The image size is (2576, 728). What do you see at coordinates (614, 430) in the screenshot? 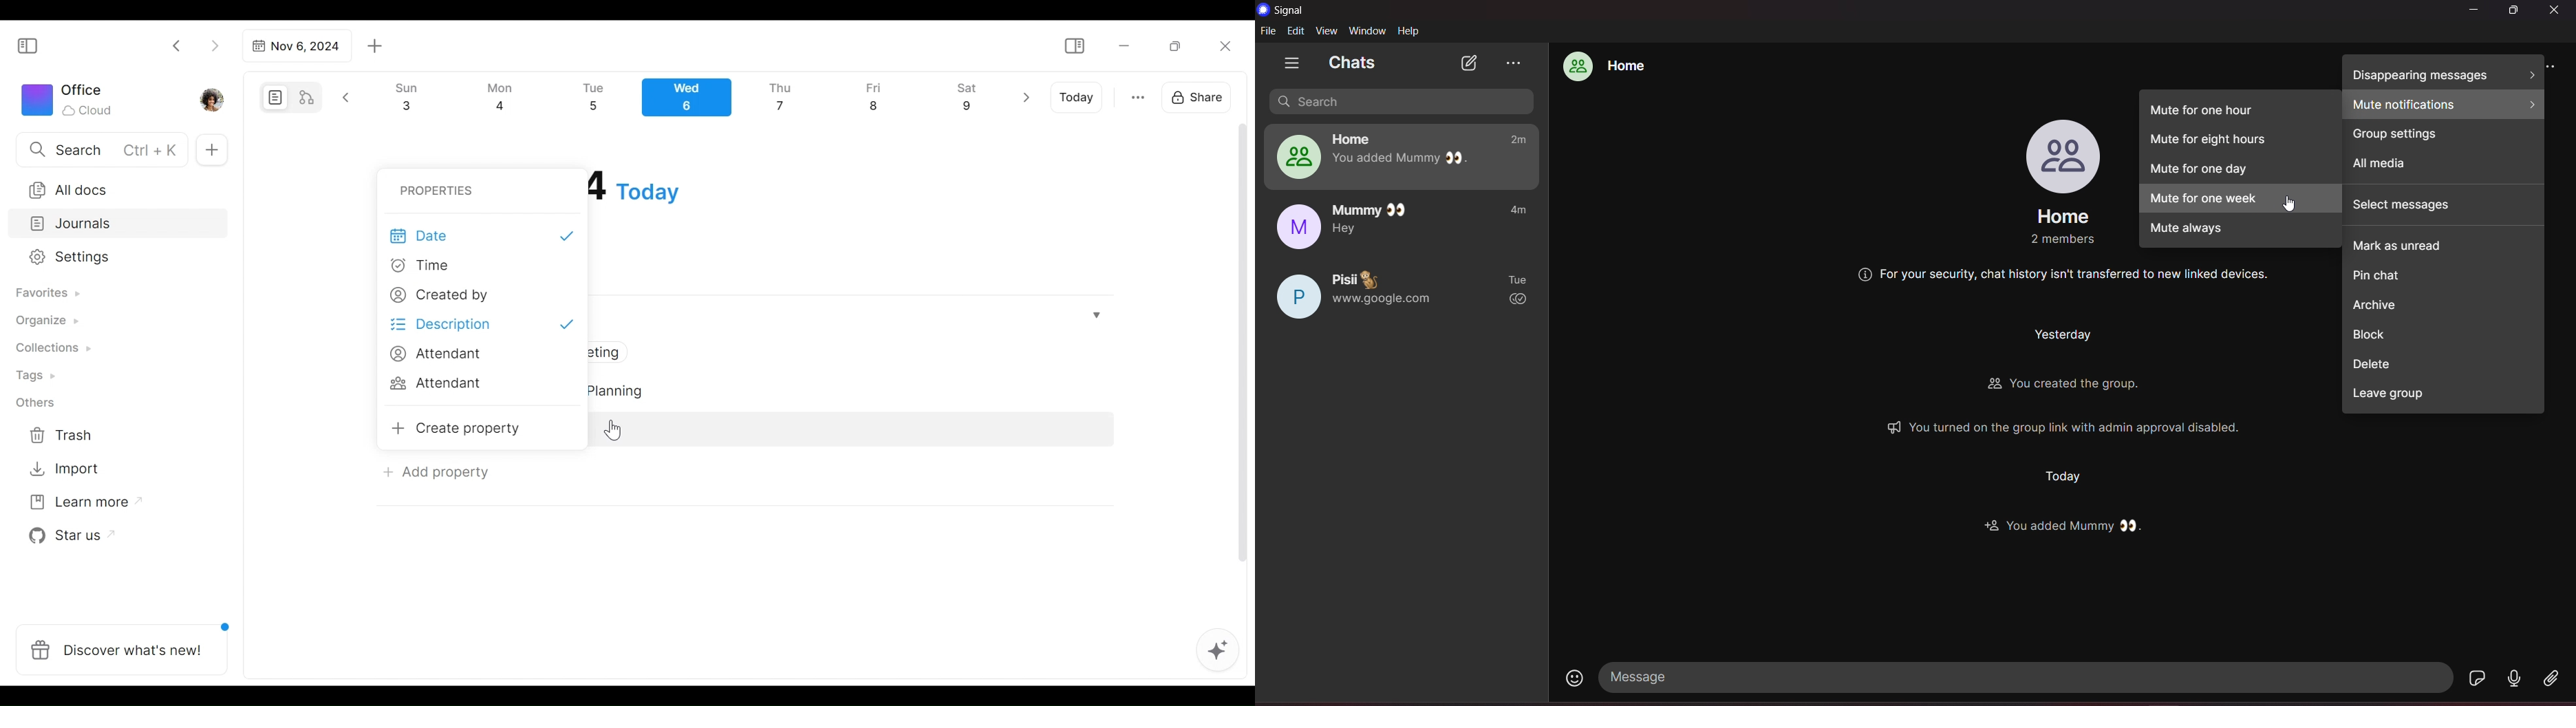
I see `Cursor` at bounding box center [614, 430].